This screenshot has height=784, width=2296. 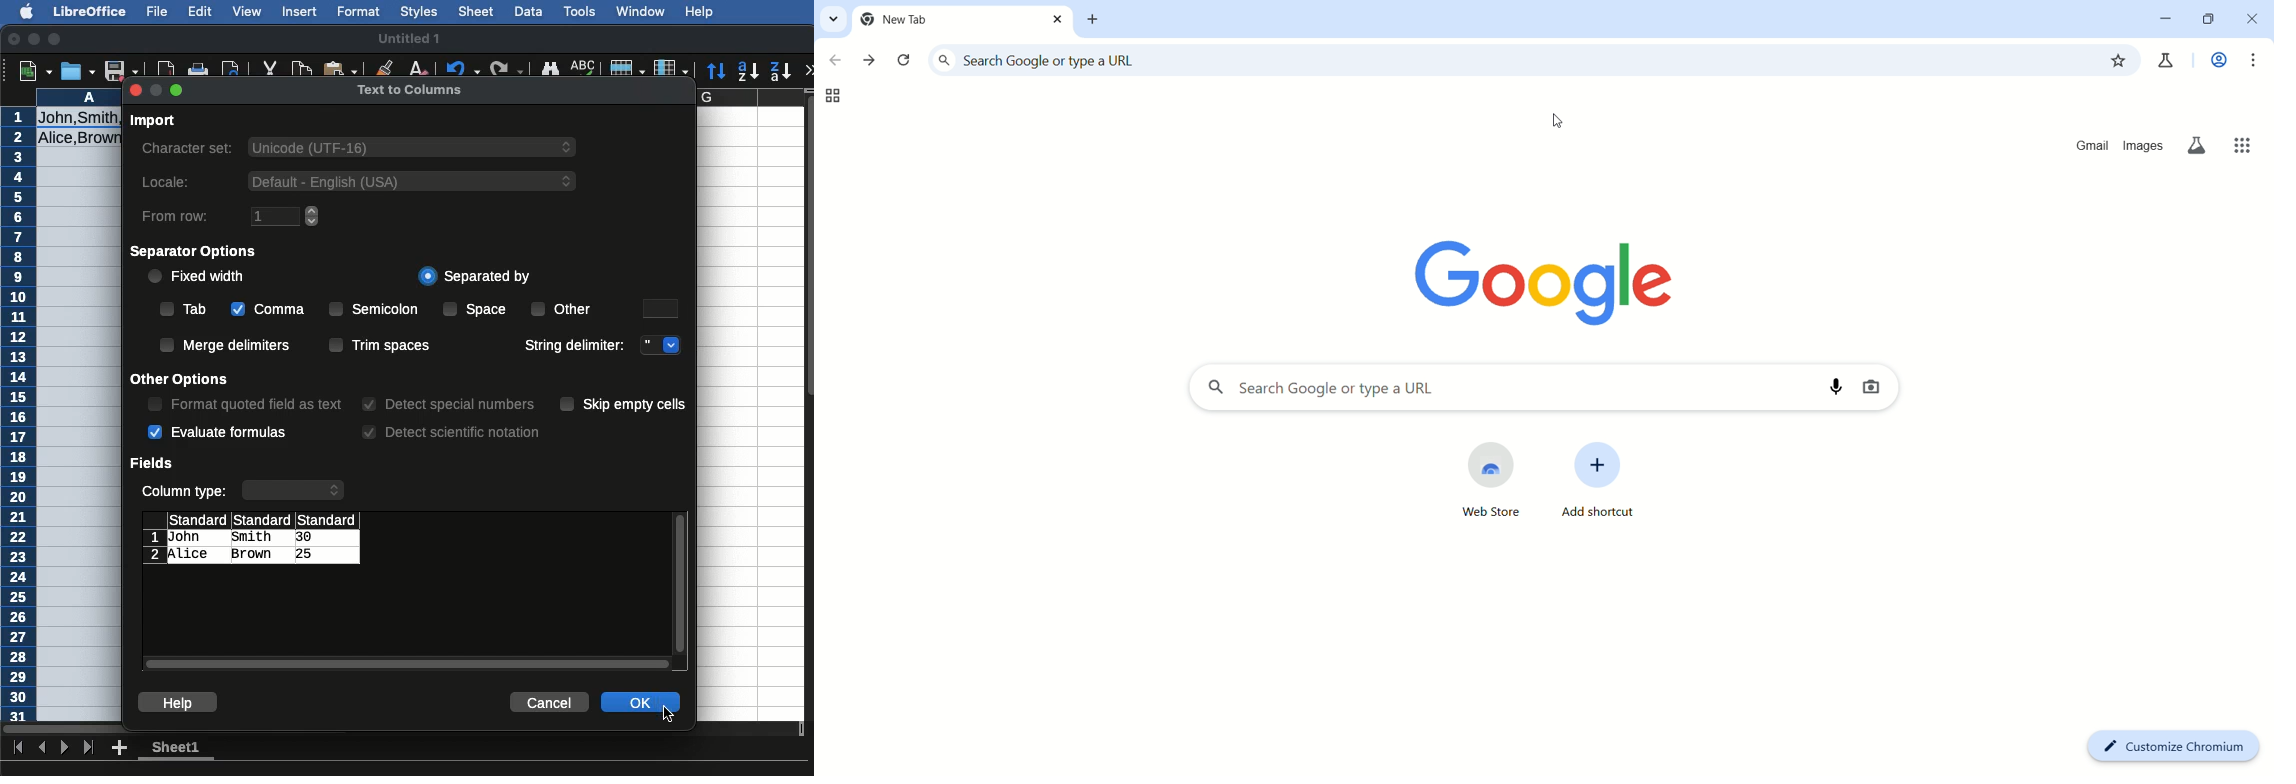 I want to click on Separator options, so click(x=197, y=252).